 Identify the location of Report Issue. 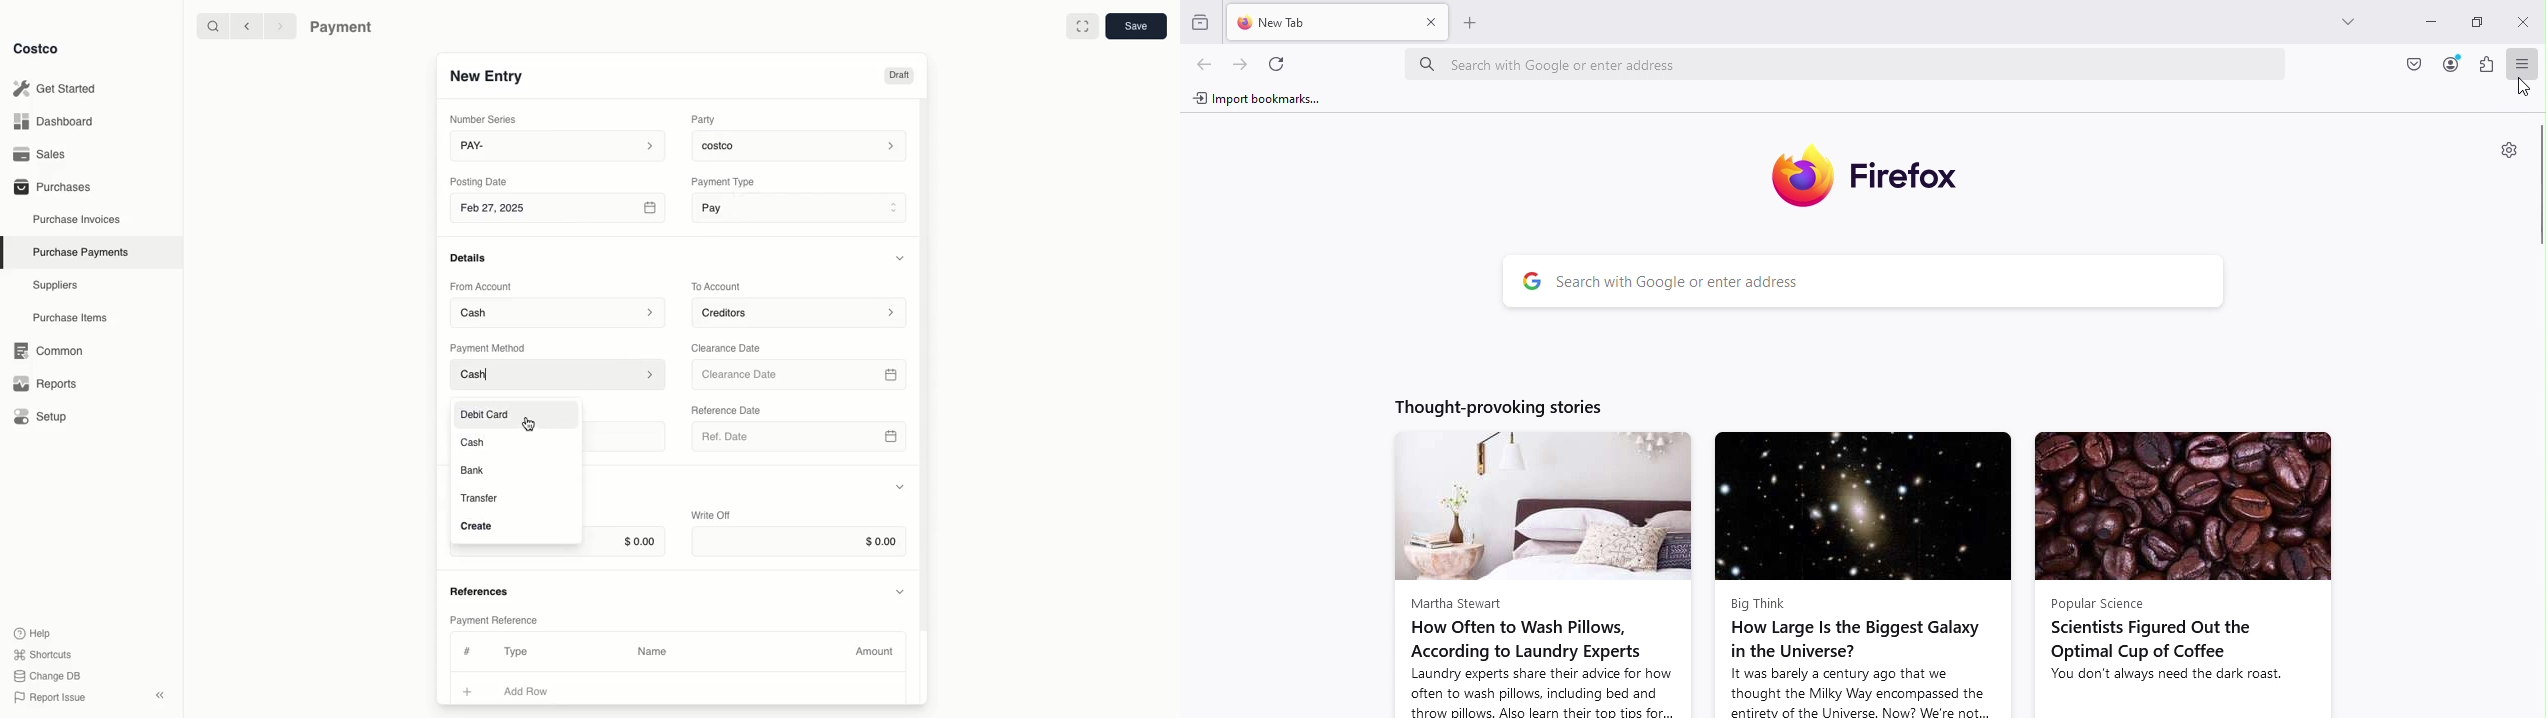
(50, 698).